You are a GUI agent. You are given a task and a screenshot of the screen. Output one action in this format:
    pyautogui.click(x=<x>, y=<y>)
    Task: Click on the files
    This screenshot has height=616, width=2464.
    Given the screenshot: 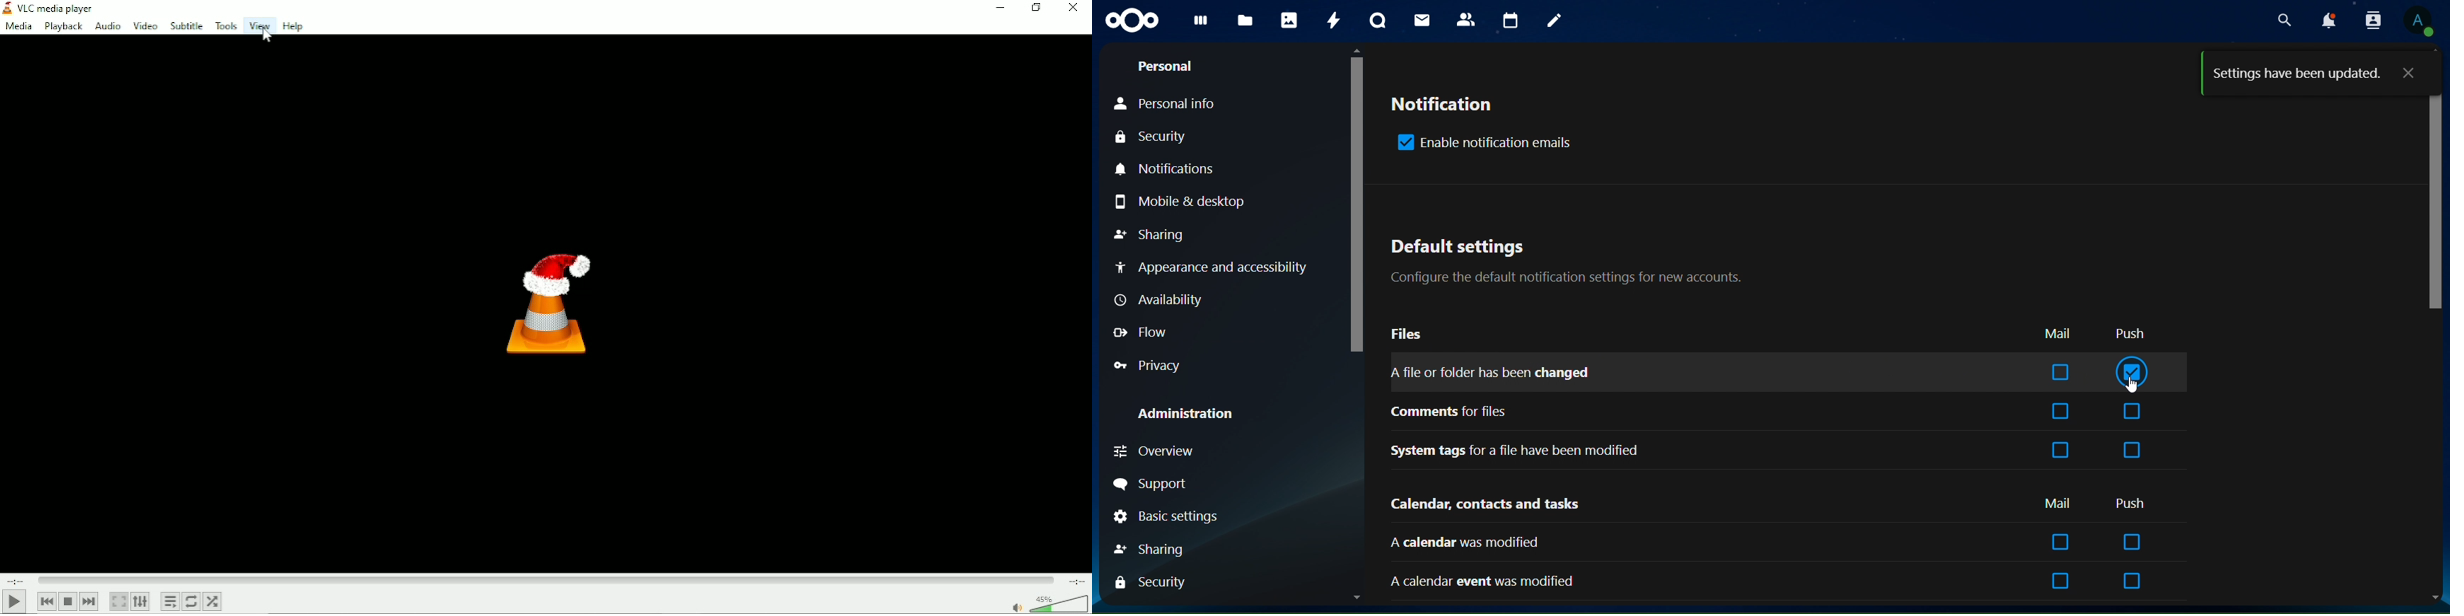 What is the action you would take?
    pyautogui.click(x=1407, y=336)
    